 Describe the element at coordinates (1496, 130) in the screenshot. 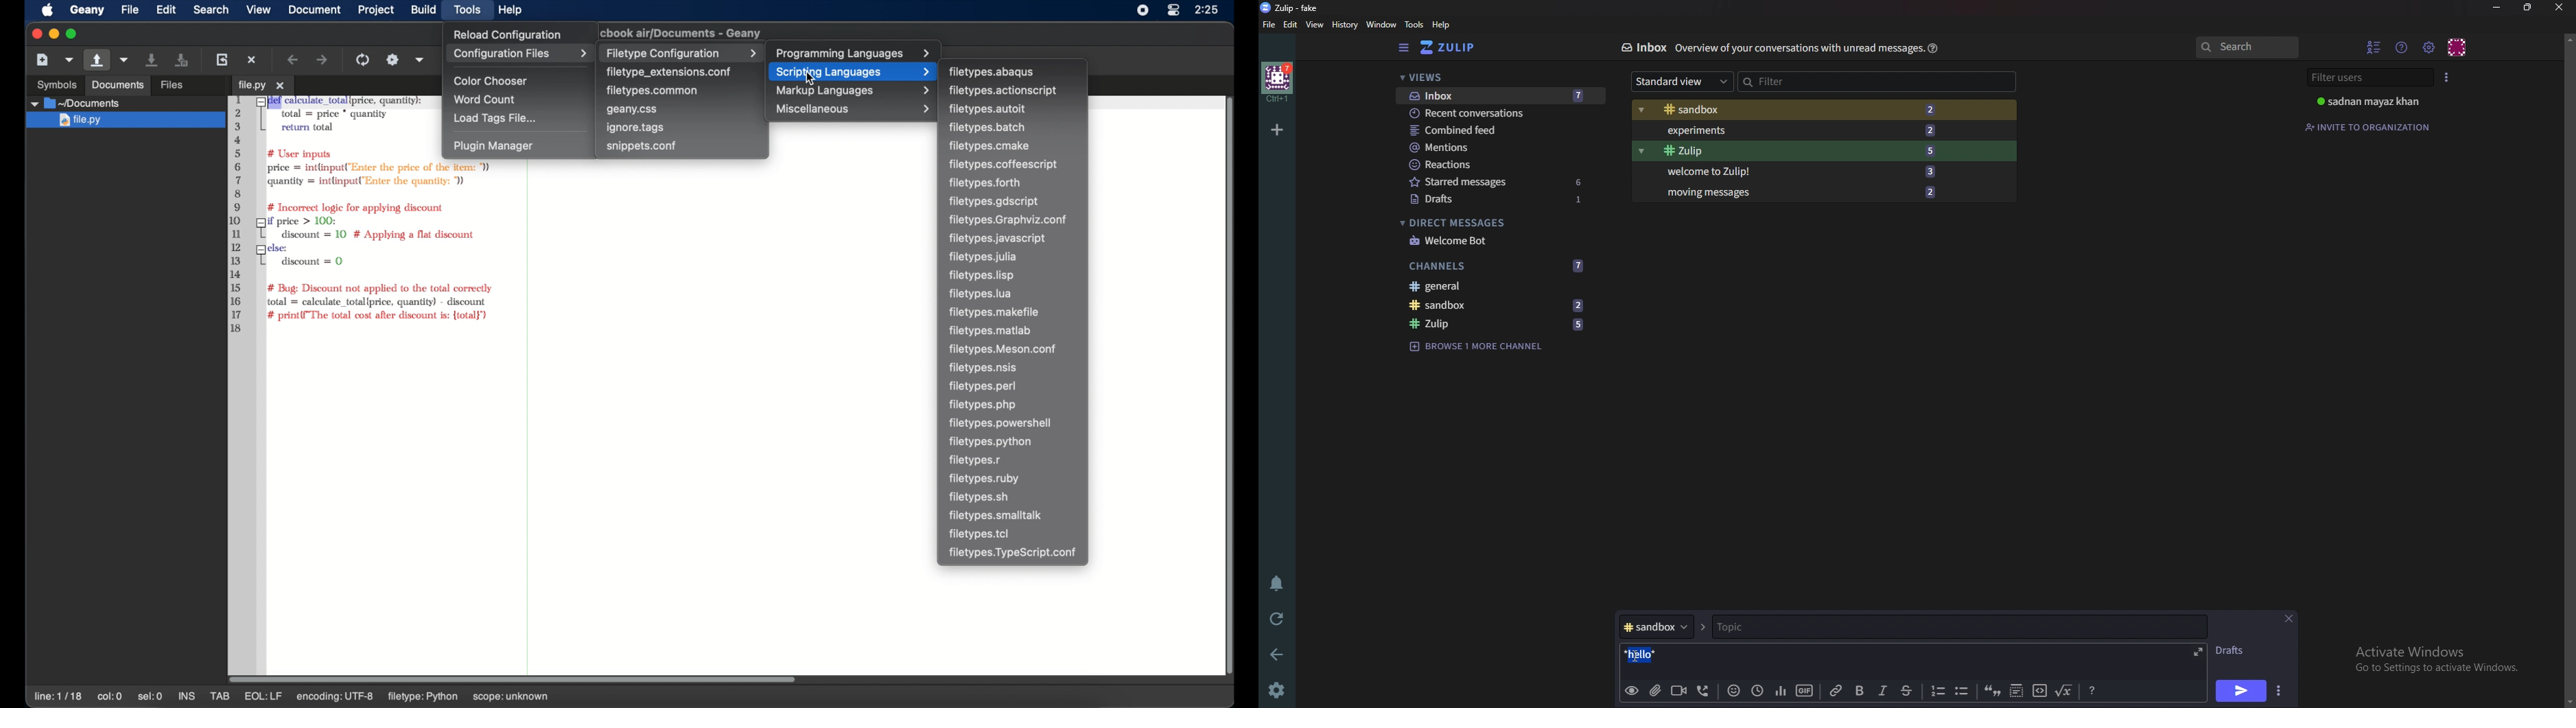

I see `Combined feed` at that location.